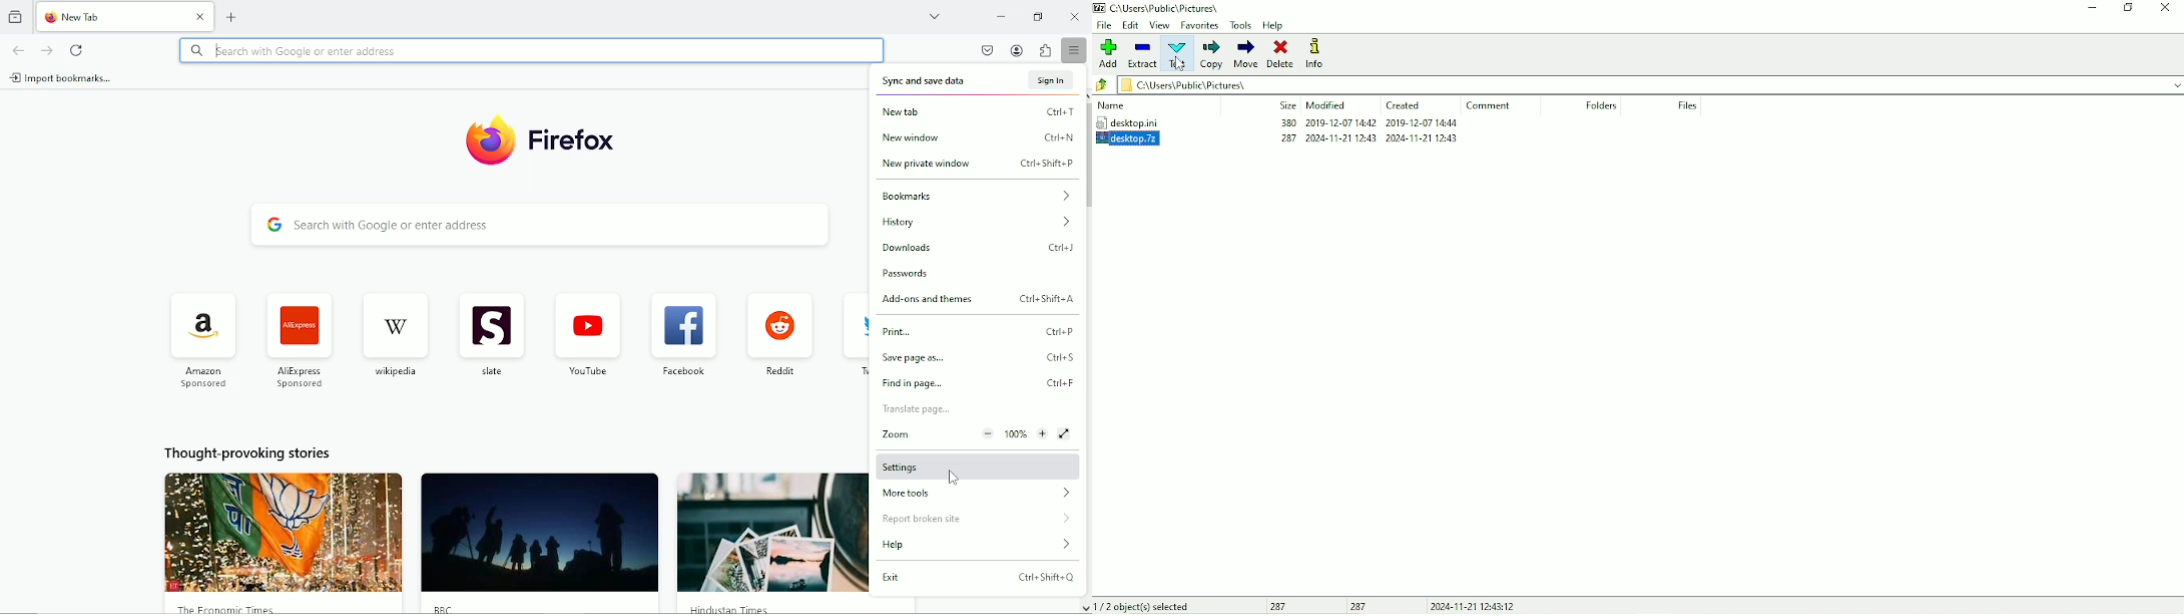 The width and height of the screenshot is (2184, 616). I want to click on Go back, so click(18, 49).